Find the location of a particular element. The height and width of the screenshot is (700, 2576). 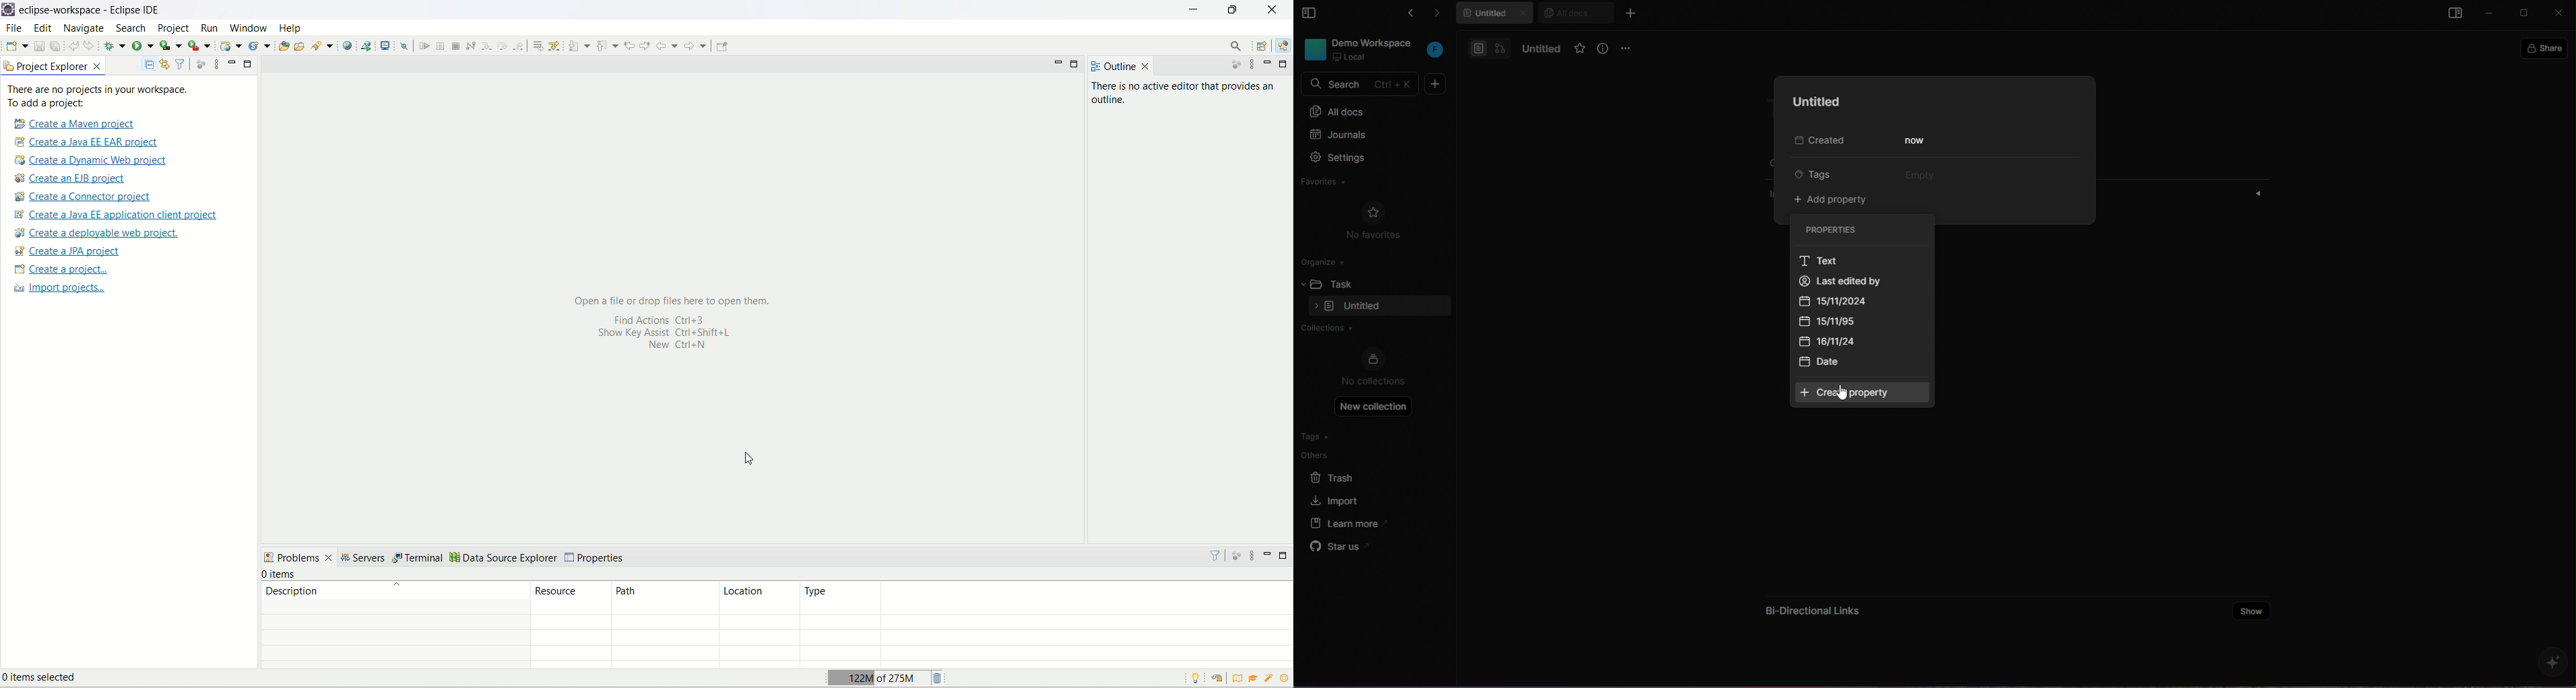

favorites is located at coordinates (1580, 49).